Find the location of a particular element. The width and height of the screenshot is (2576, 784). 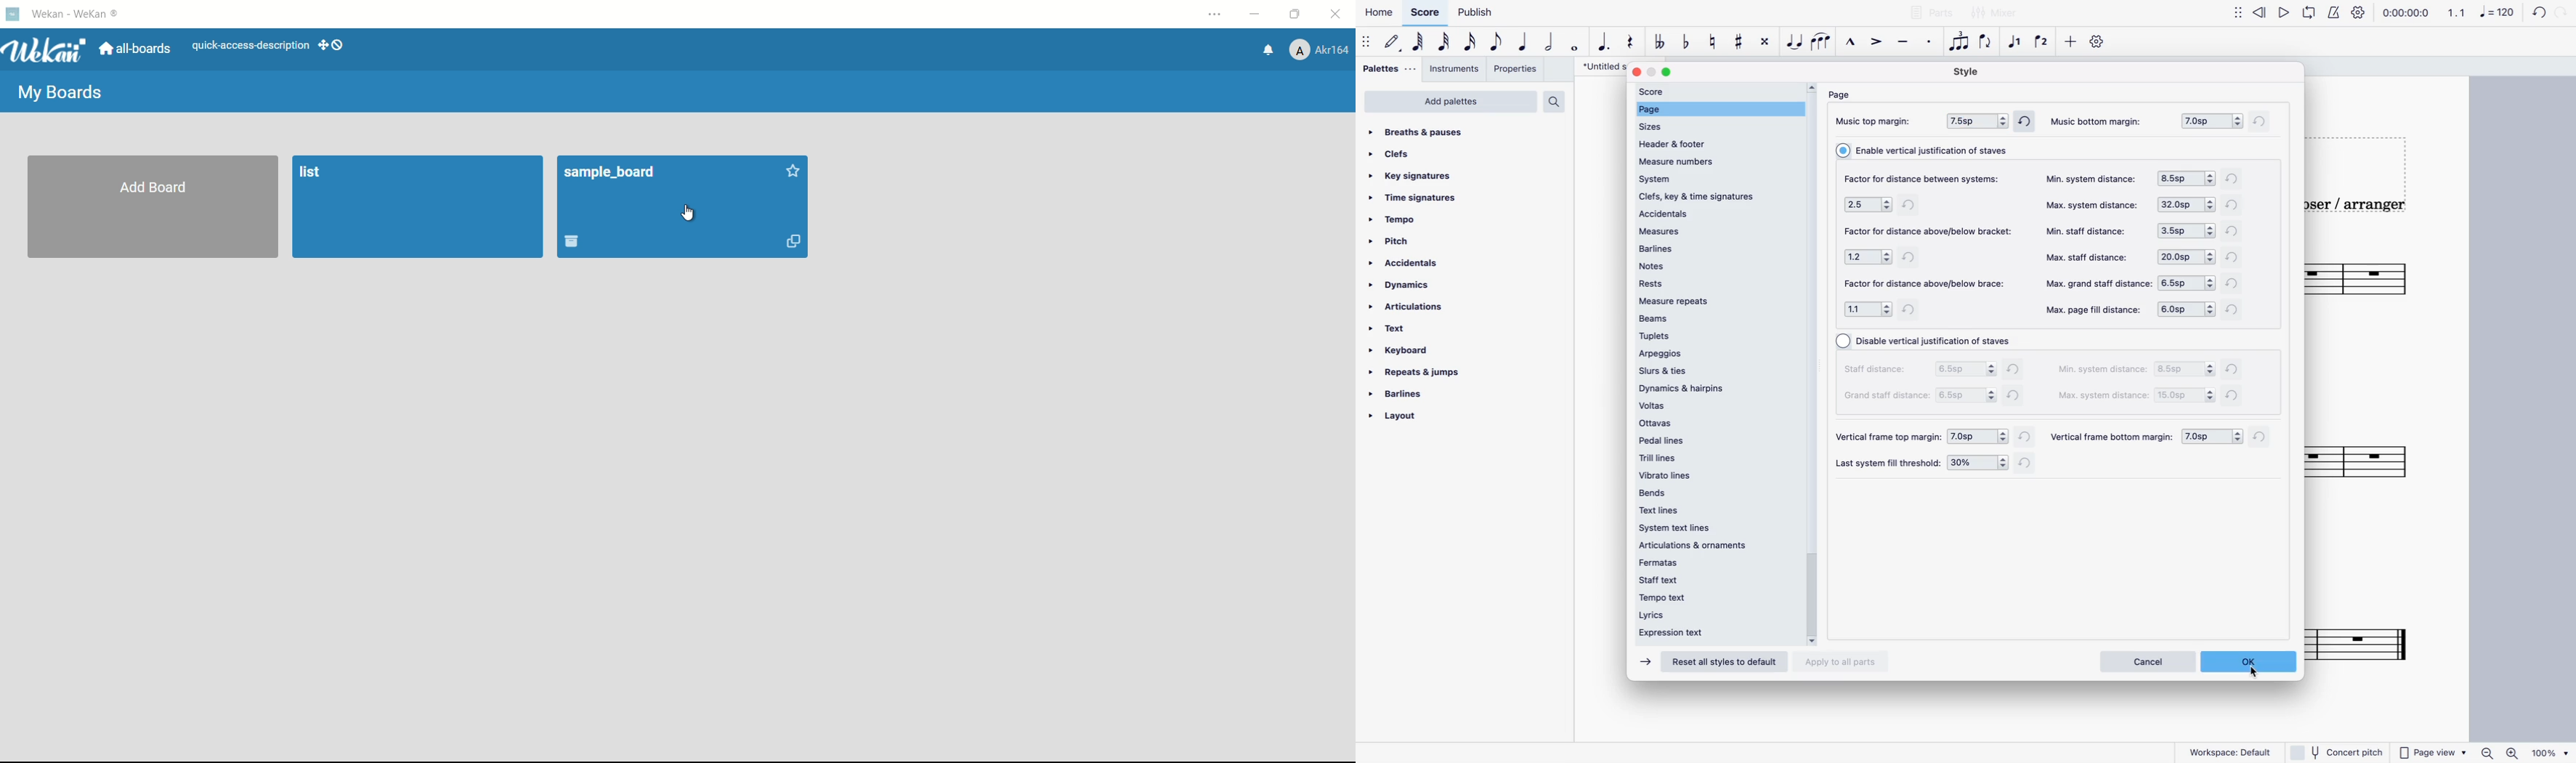

top margin 7.5 is located at coordinates (1976, 121).